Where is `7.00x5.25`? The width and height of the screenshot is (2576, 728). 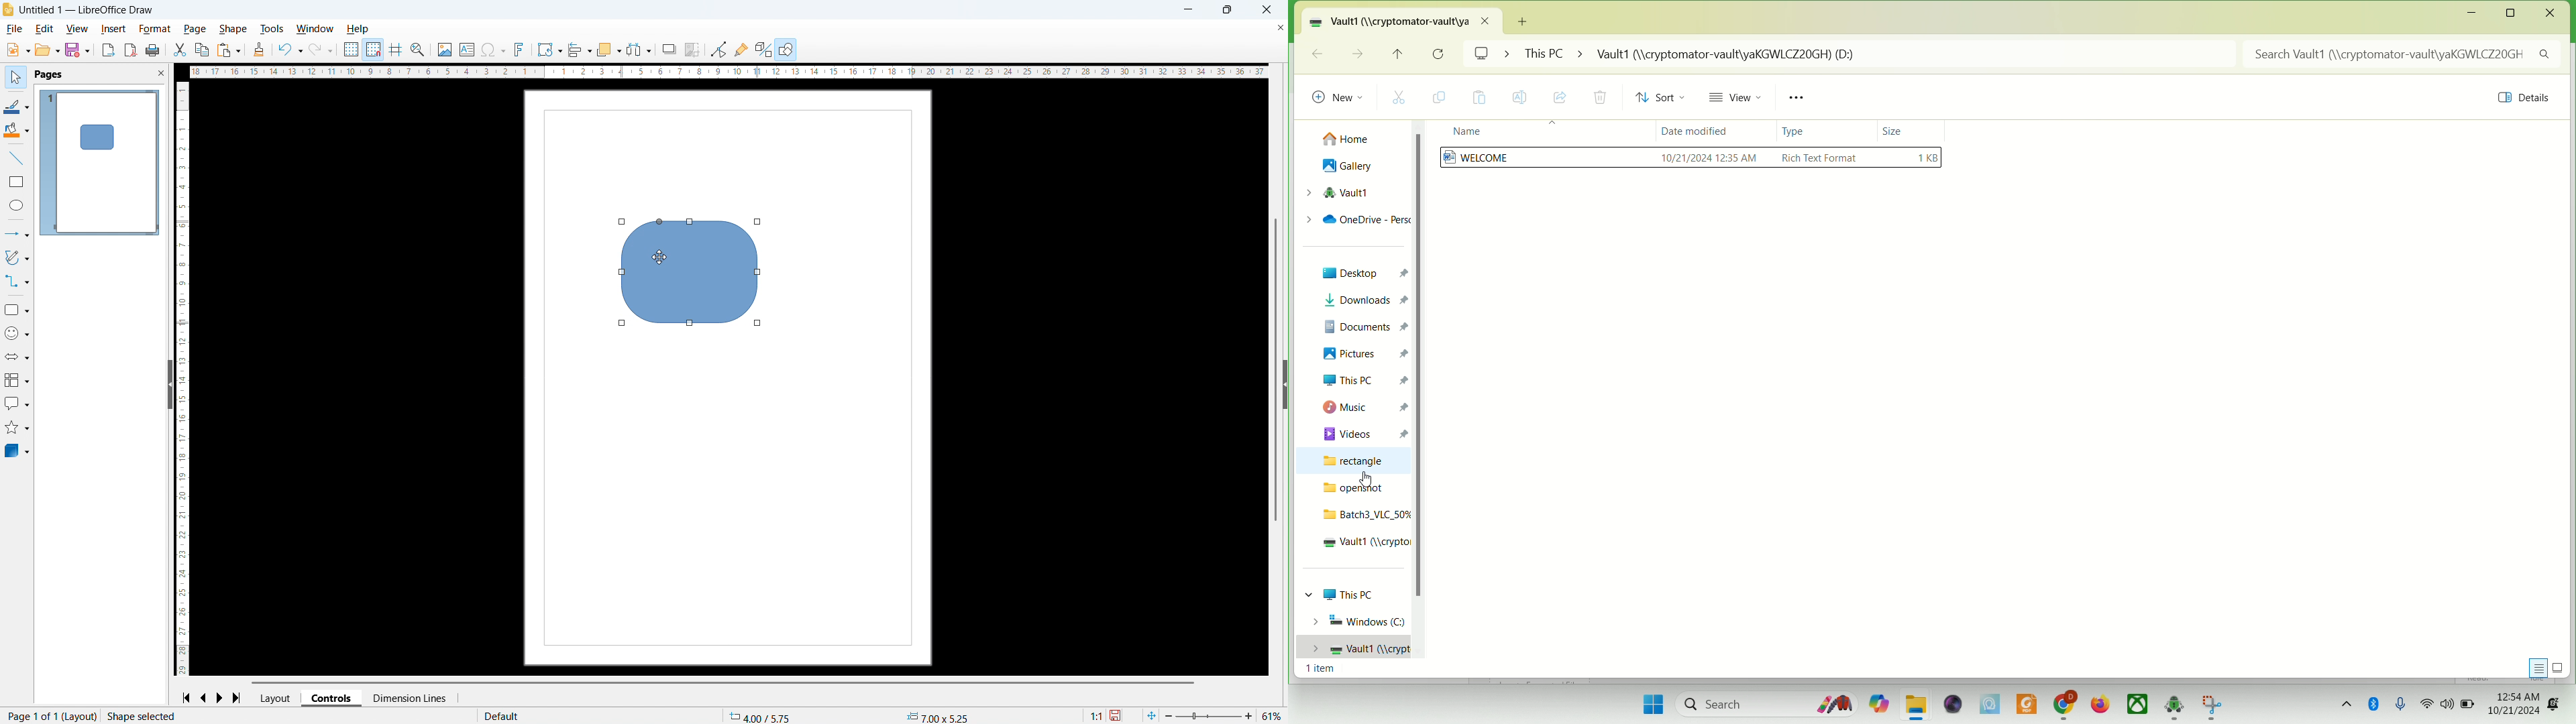
7.00x5.25 is located at coordinates (937, 715).